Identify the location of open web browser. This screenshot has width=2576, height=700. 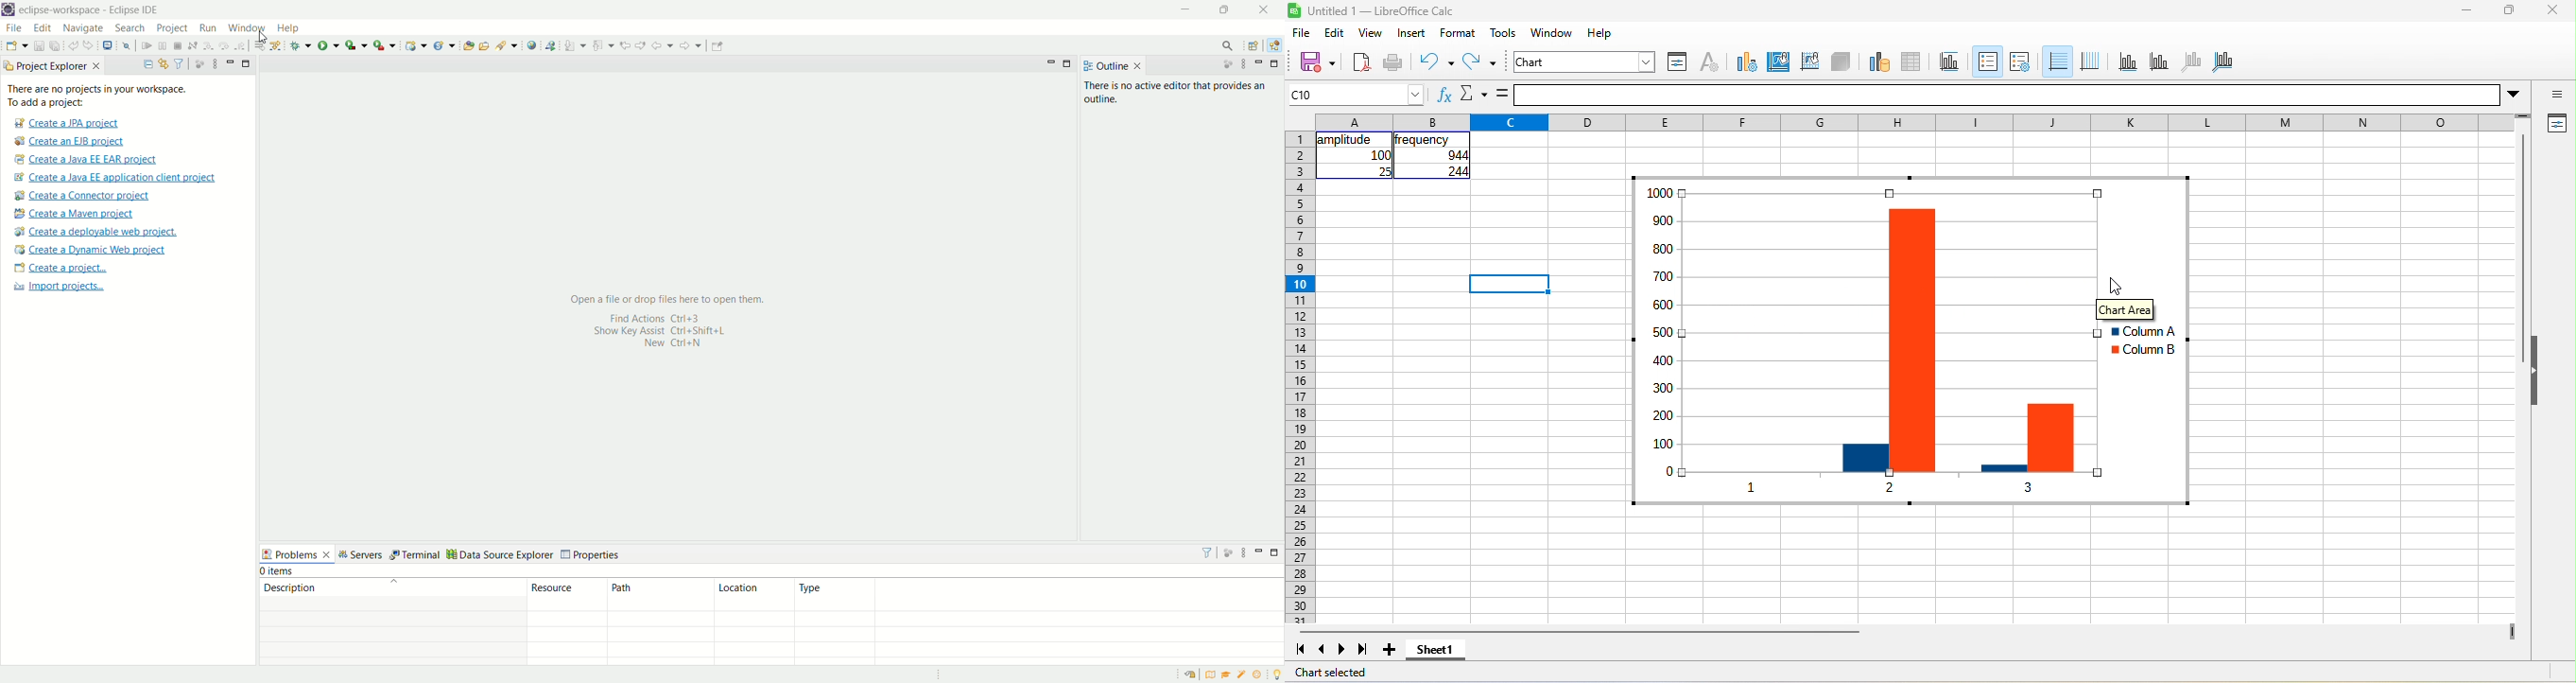
(532, 46).